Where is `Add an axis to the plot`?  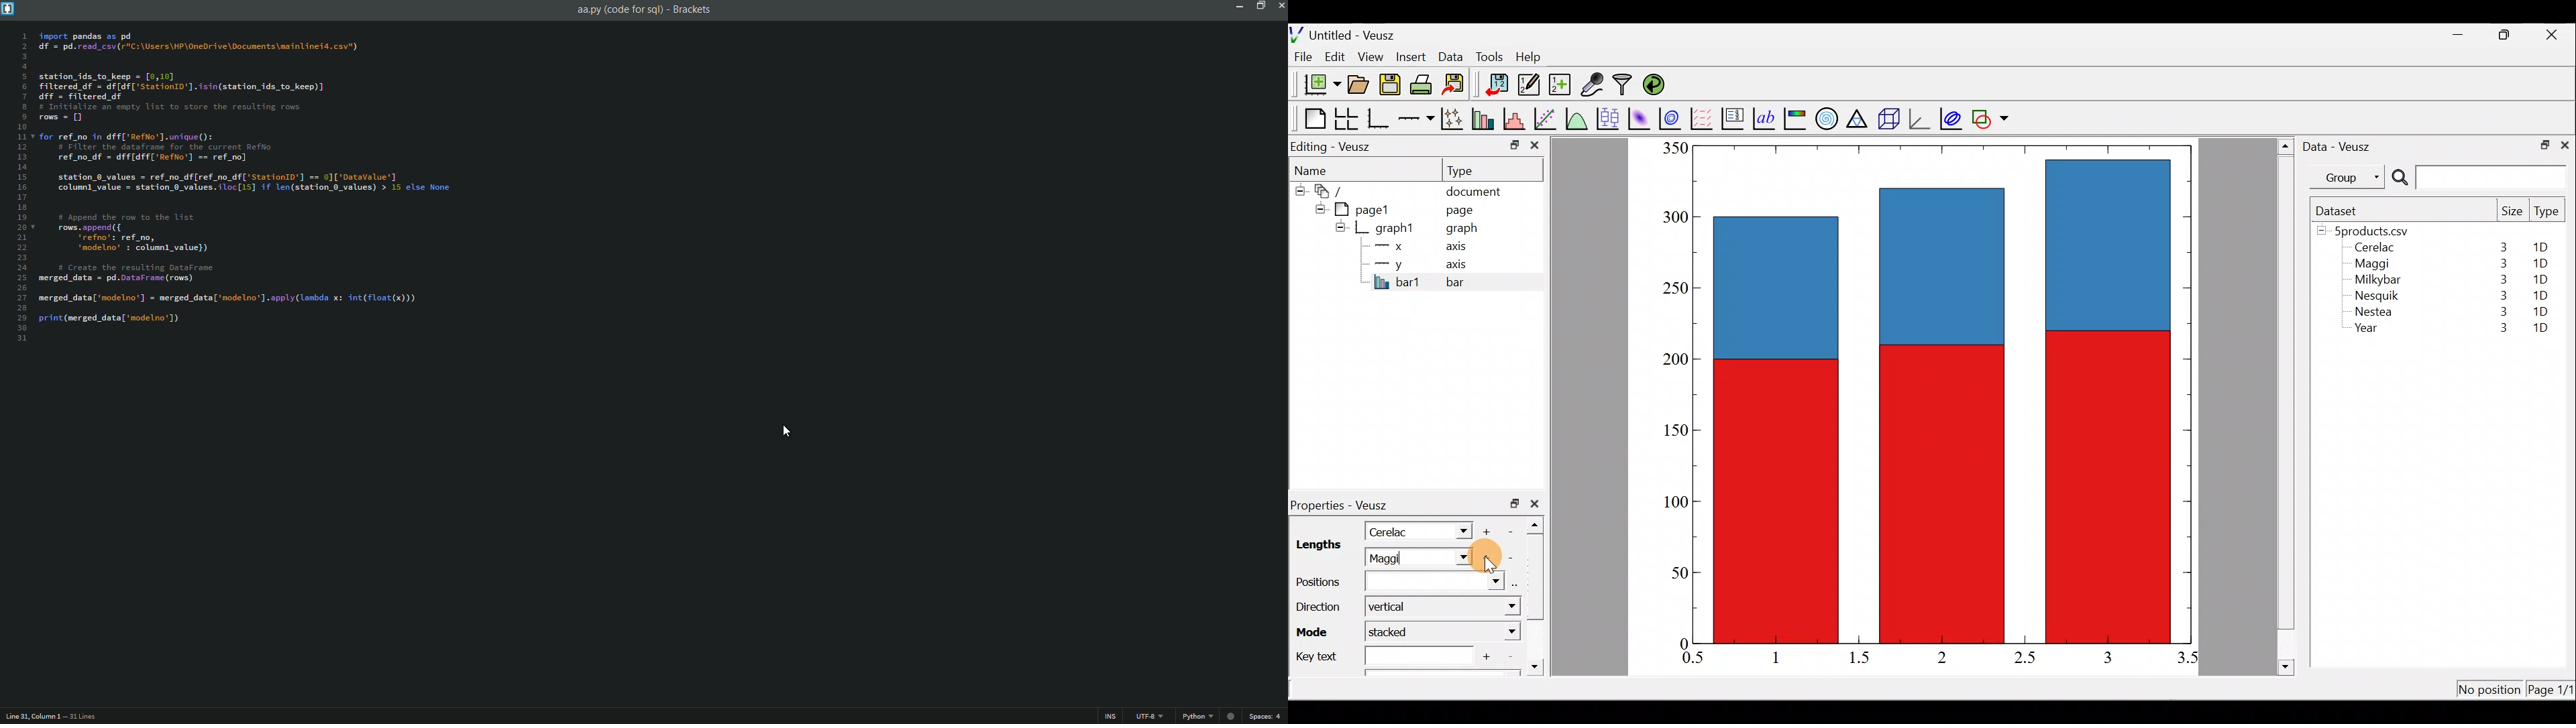
Add an axis to the plot is located at coordinates (1419, 119).